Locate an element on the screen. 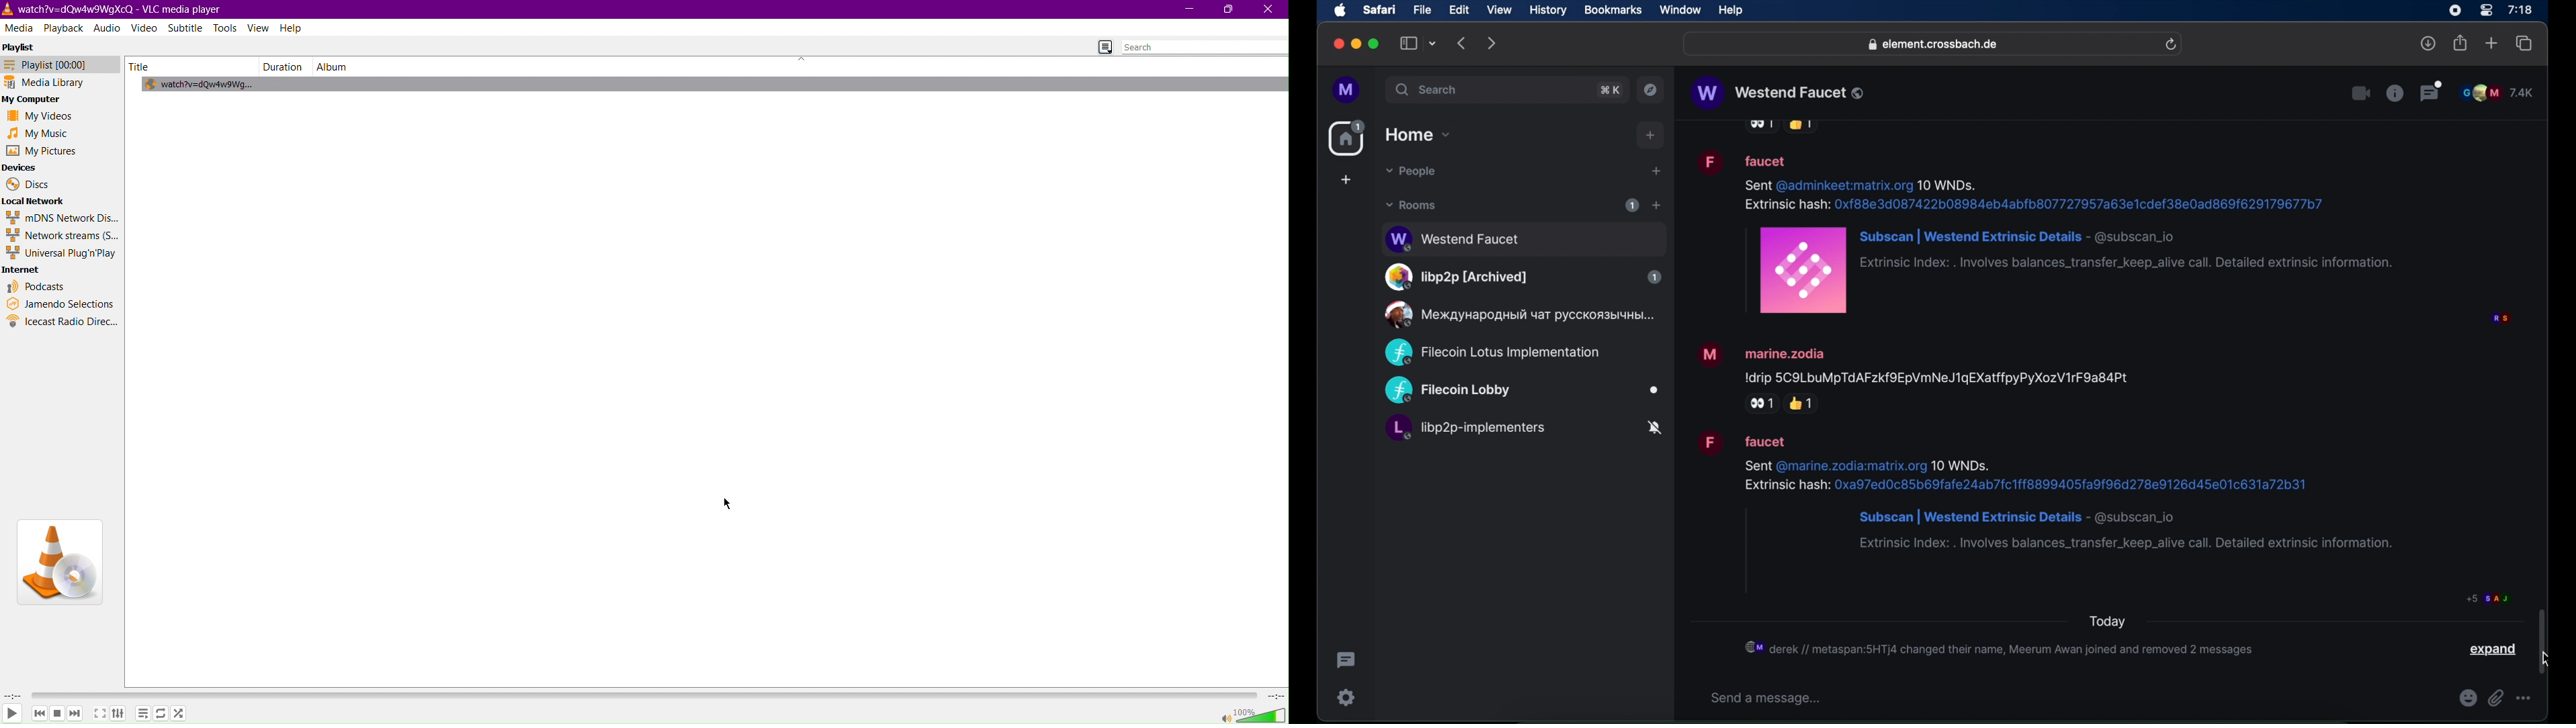 The width and height of the screenshot is (2576, 728). public room is located at coordinates (1517, 314).